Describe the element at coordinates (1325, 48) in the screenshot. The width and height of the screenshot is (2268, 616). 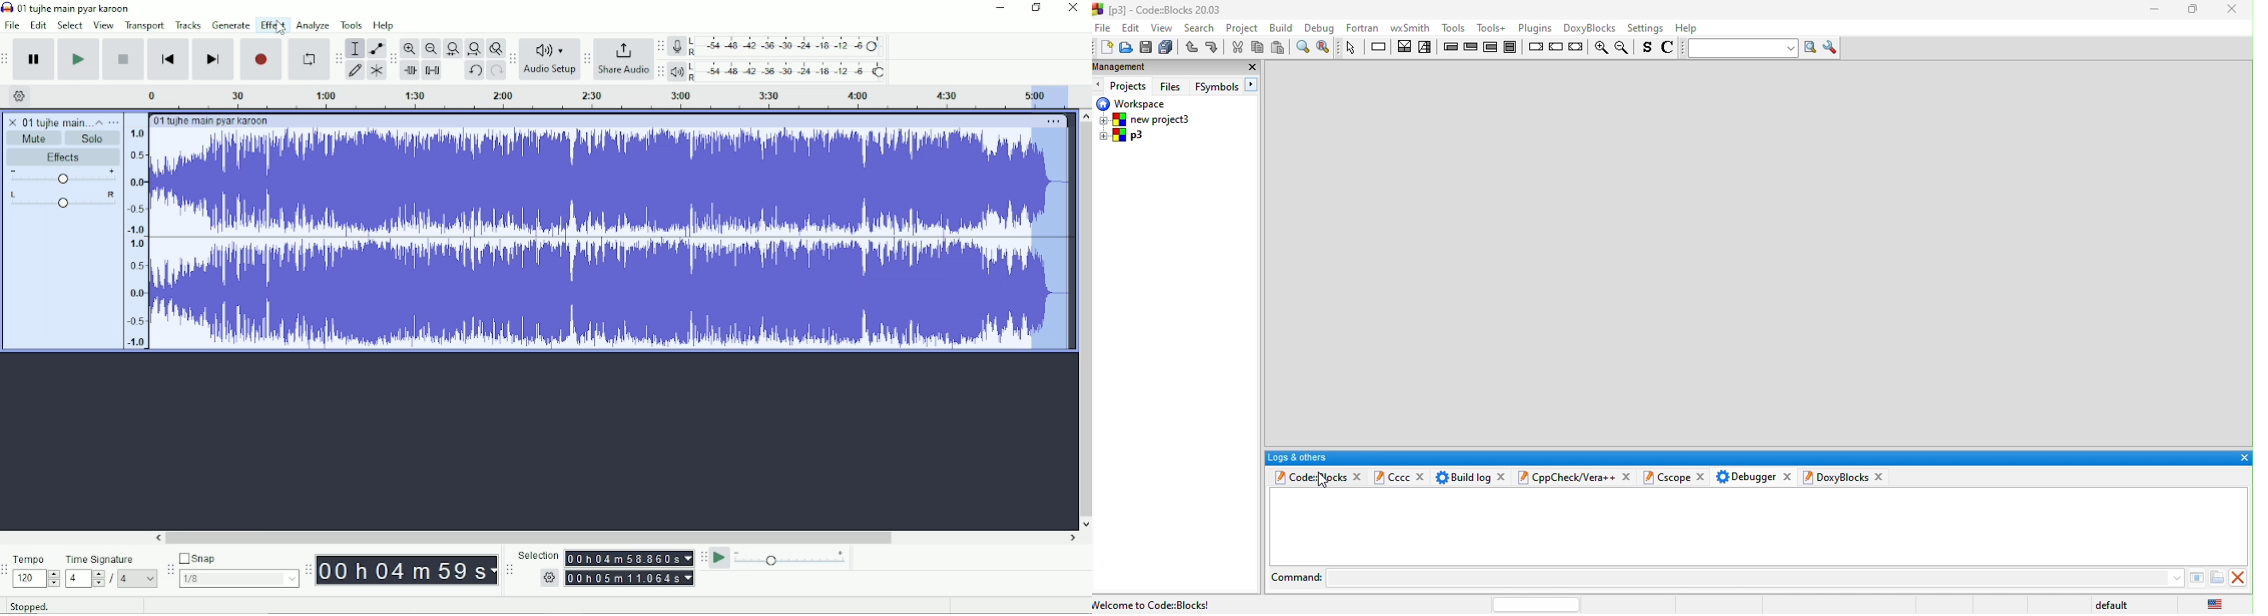
I see `replace` at that location.